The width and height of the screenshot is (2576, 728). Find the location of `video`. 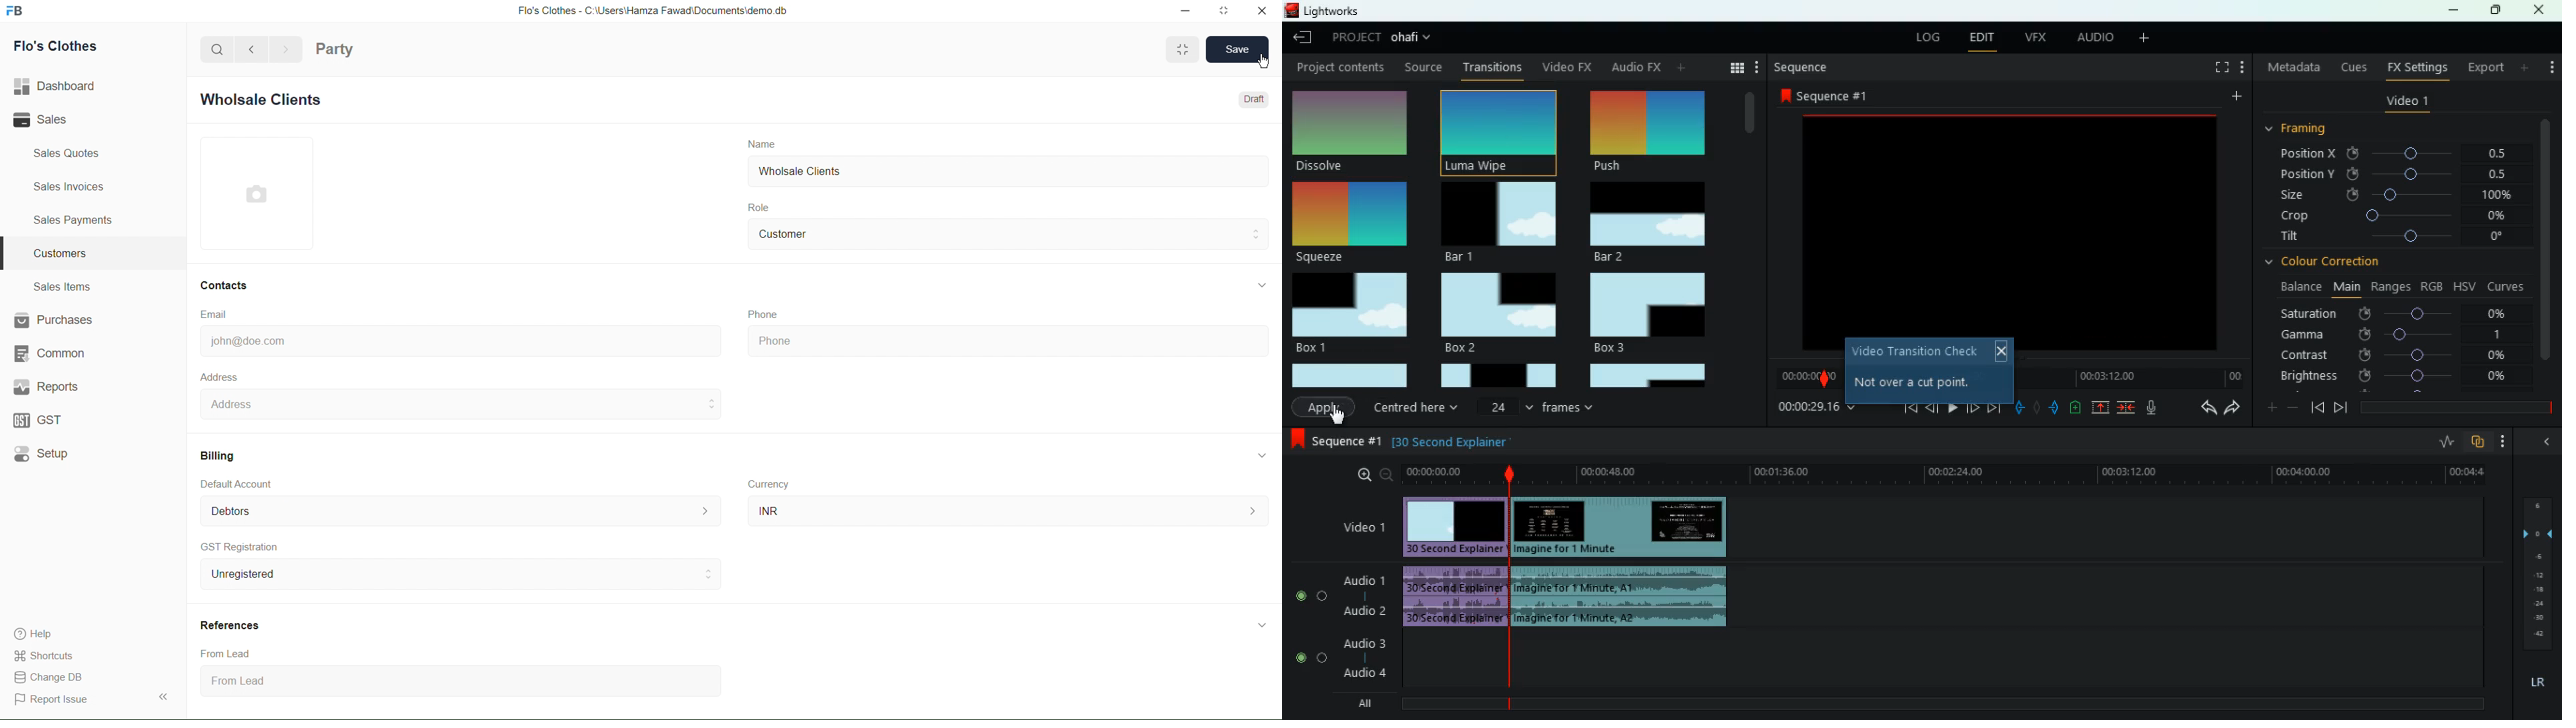

video is located at coordinates (1624, 527).